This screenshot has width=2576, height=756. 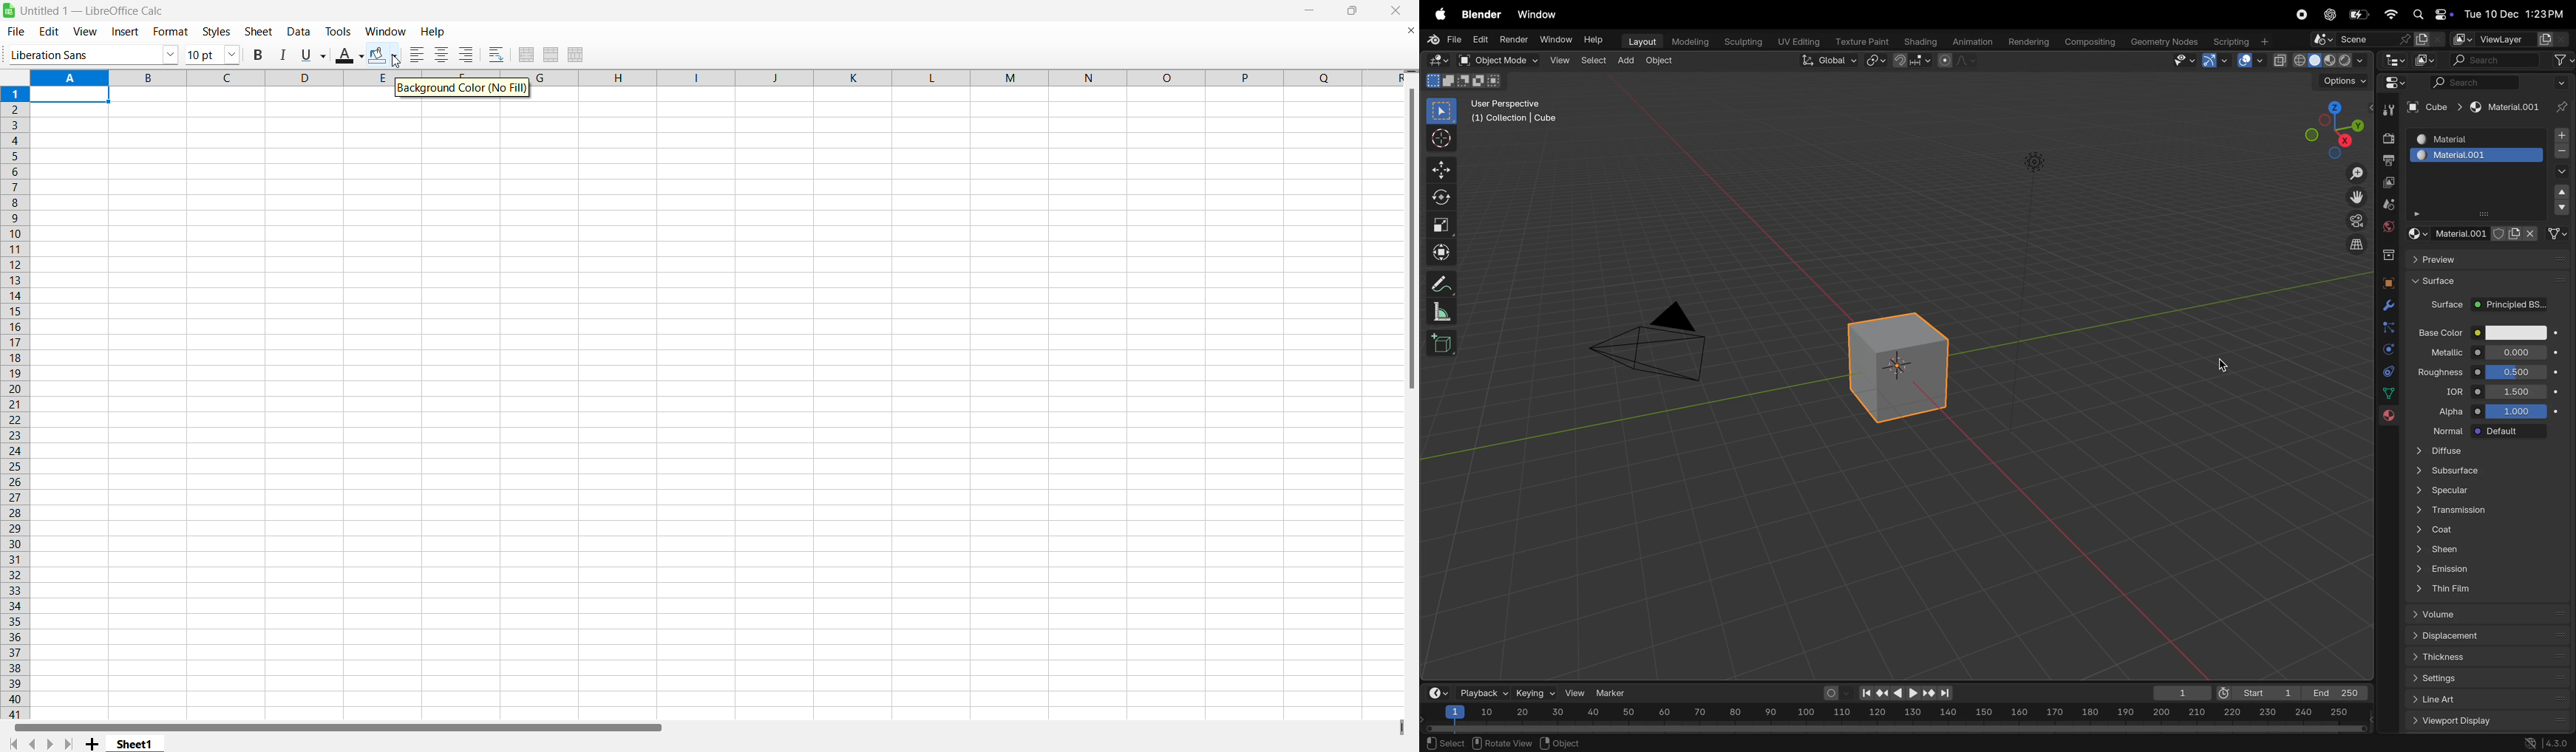 What do you see at coordinates (2492, 259) in the screenshot?
I see `preview` at bounding box center [2492, 259].